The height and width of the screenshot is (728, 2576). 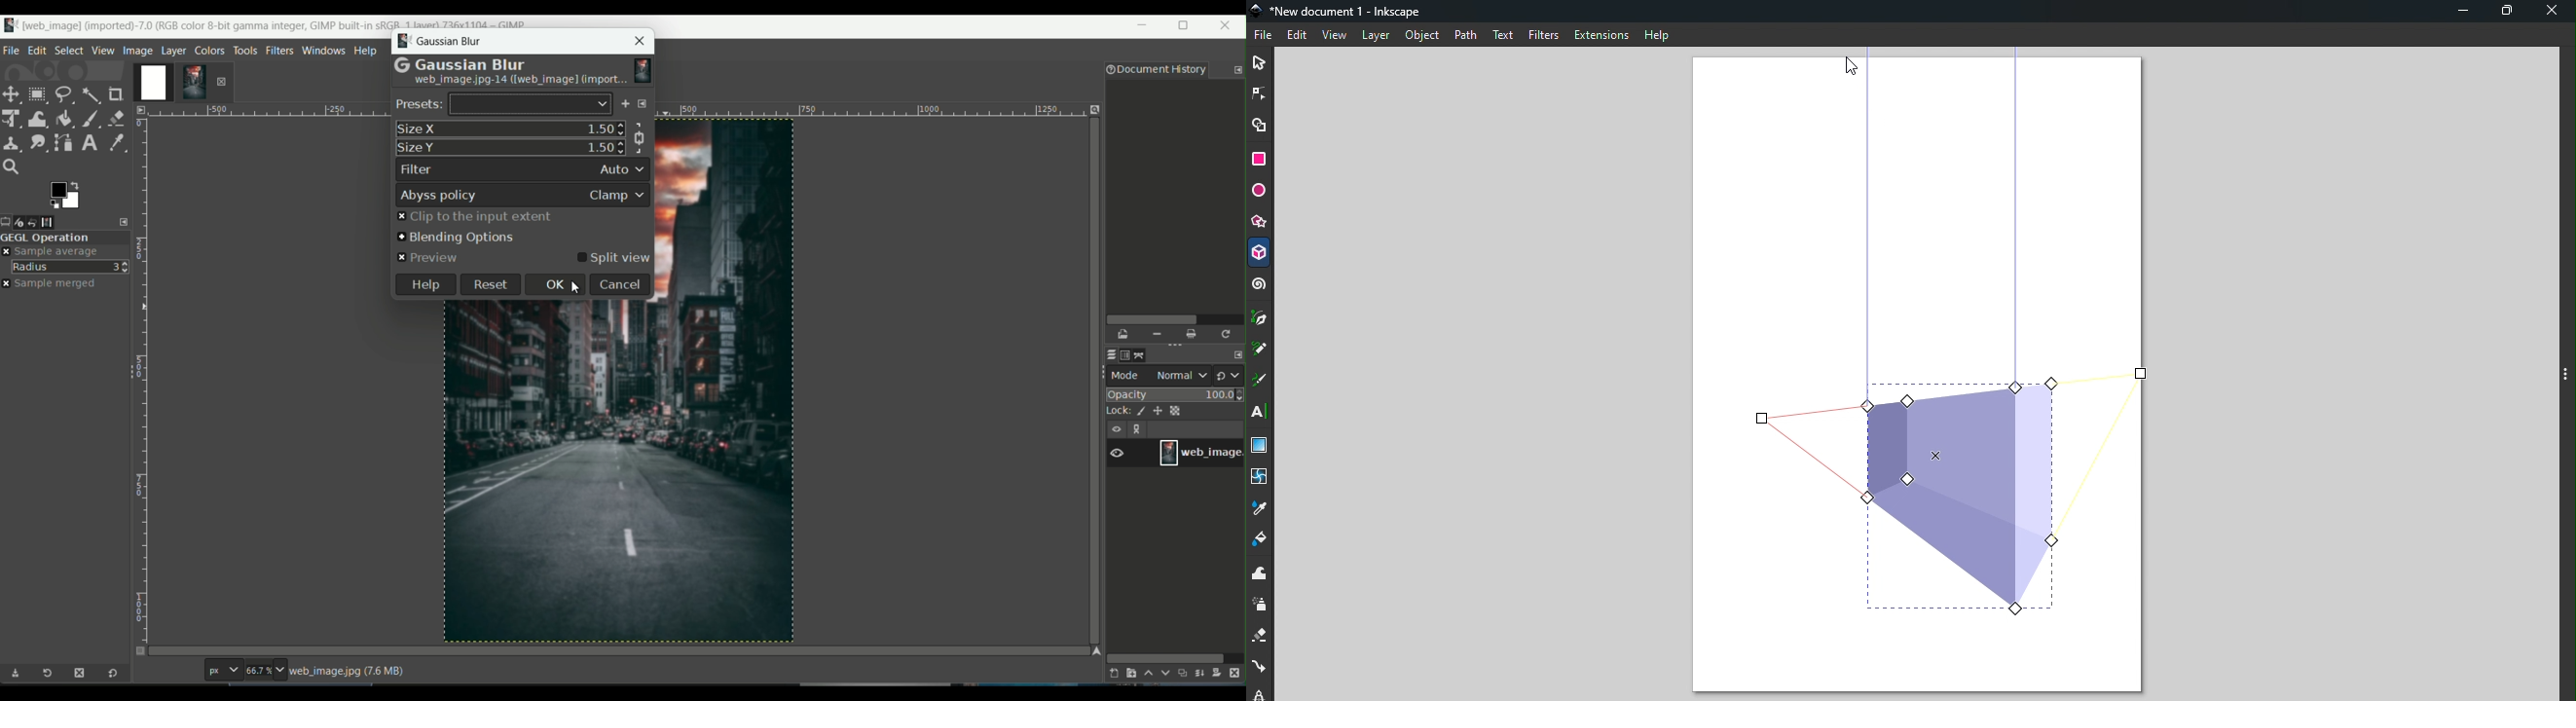 What do you see at coordinates (2507, 14) in the screenshot?
I see `Maximize` at bounding box center [2507, 14].